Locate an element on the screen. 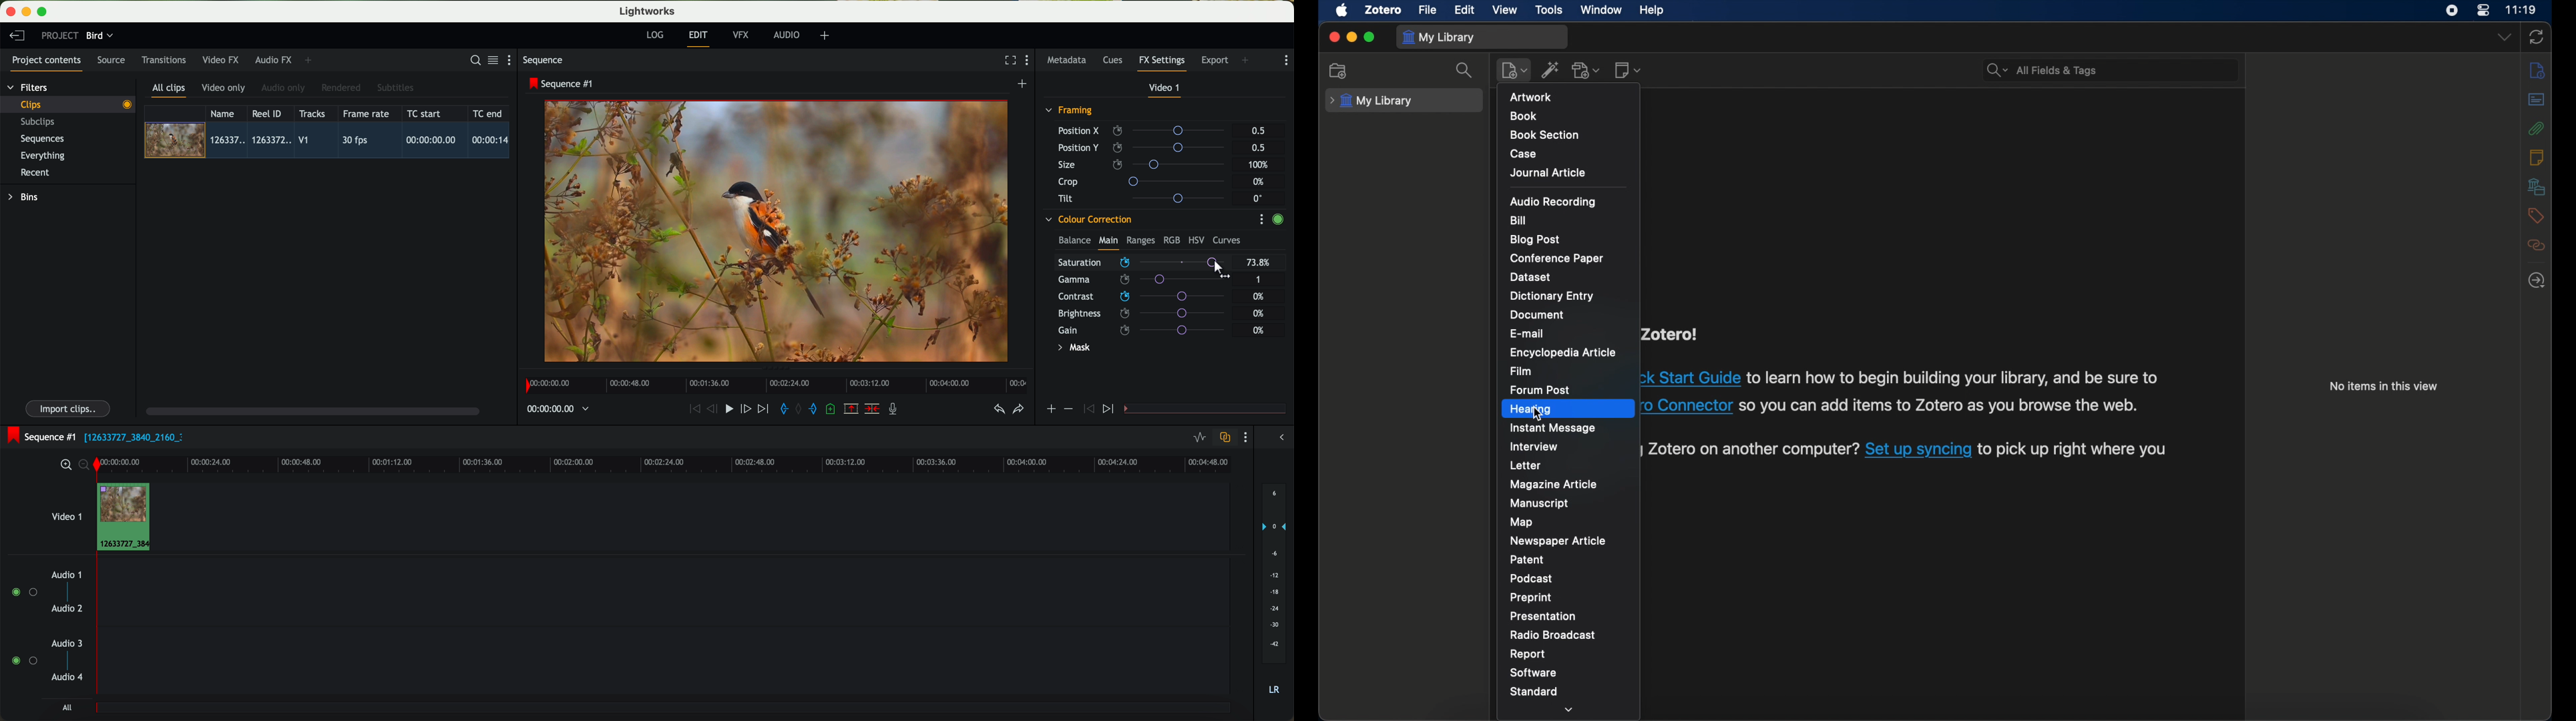  add collection is located at coordinates (1339, 71).